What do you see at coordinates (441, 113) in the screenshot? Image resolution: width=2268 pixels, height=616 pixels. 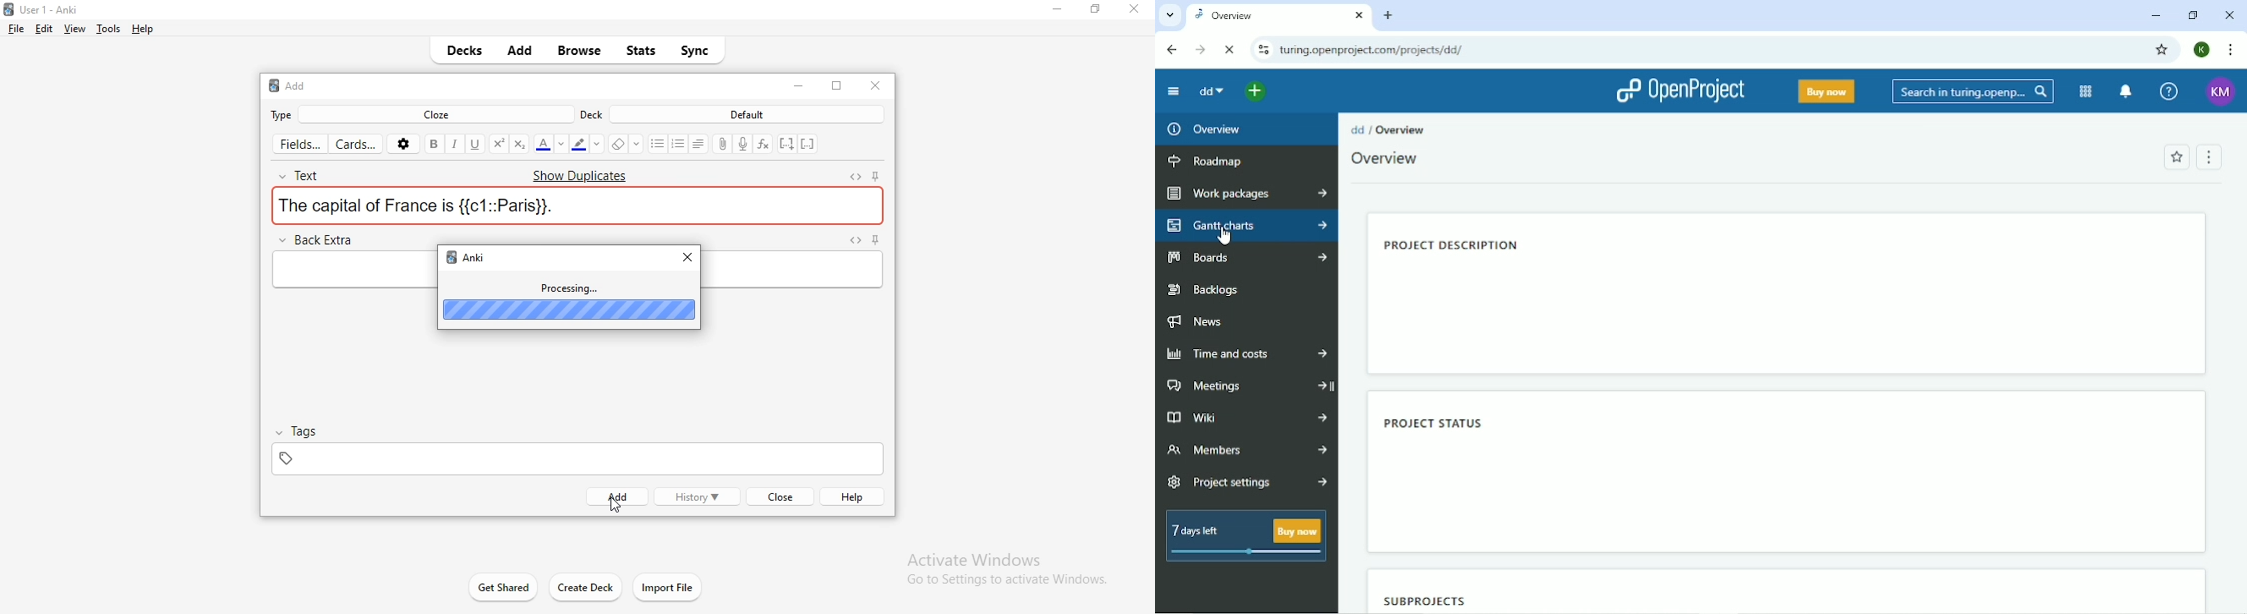 I see `cloze` at bounding box center [441, 113].